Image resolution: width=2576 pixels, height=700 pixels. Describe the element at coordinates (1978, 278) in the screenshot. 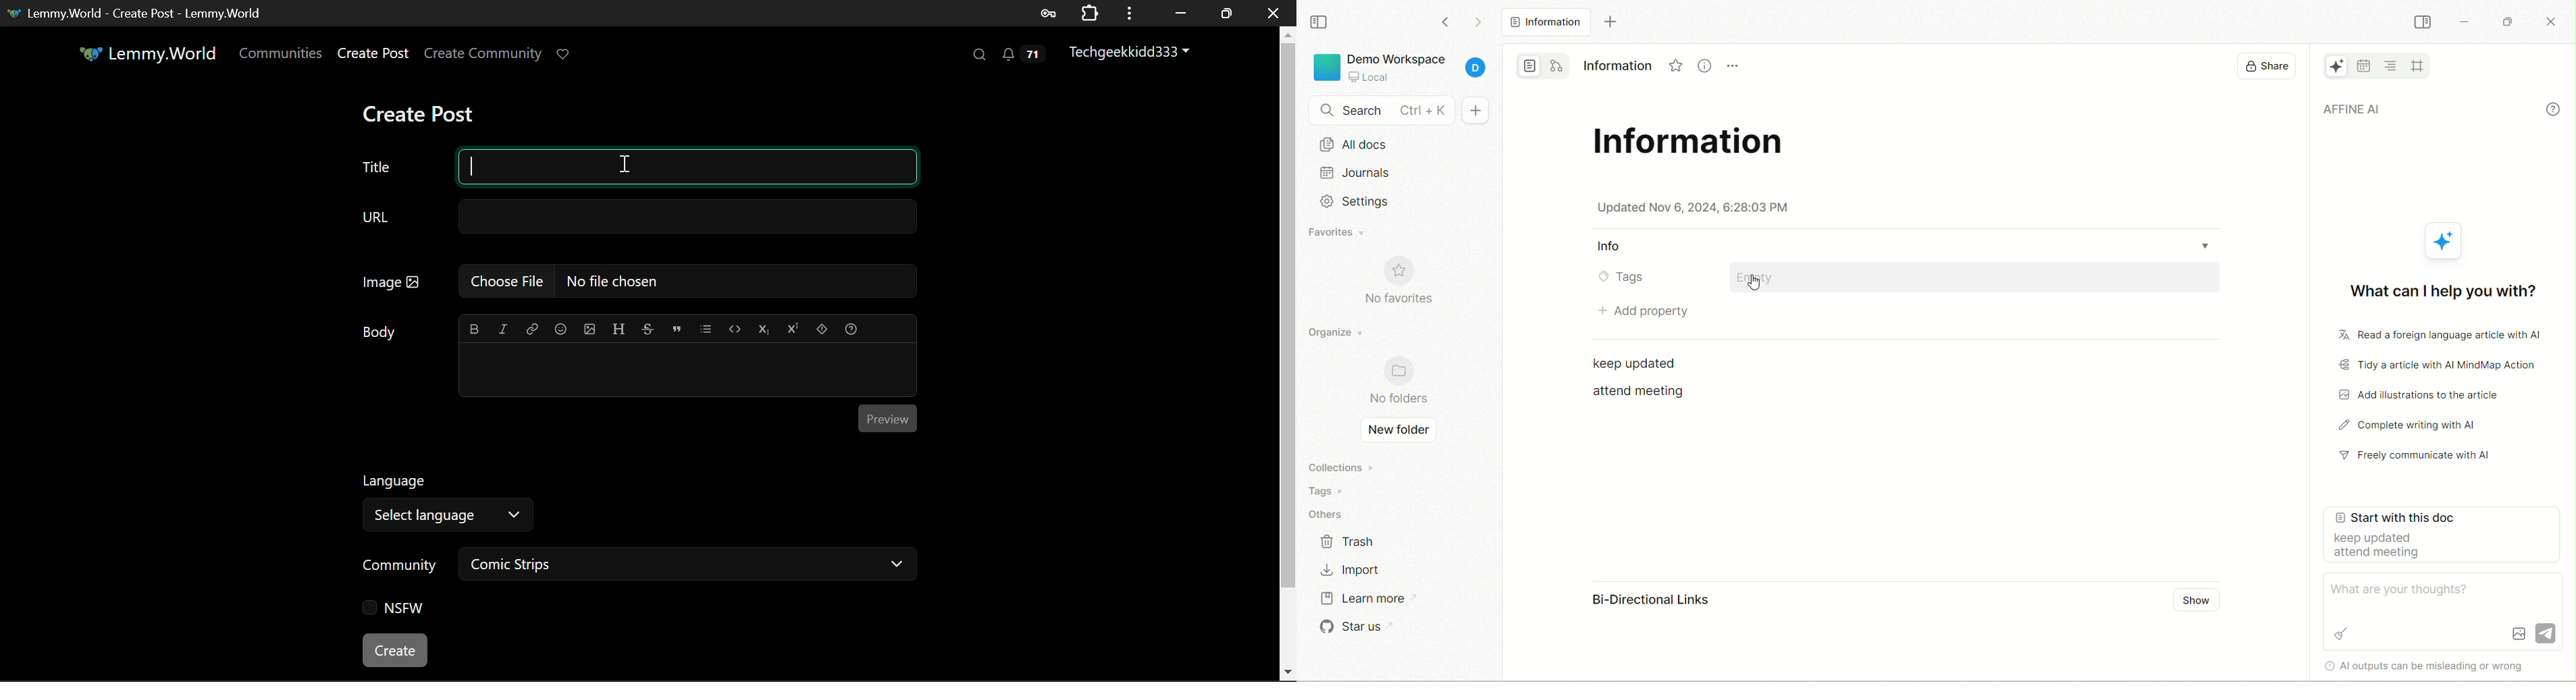

I see `empty` at that location.